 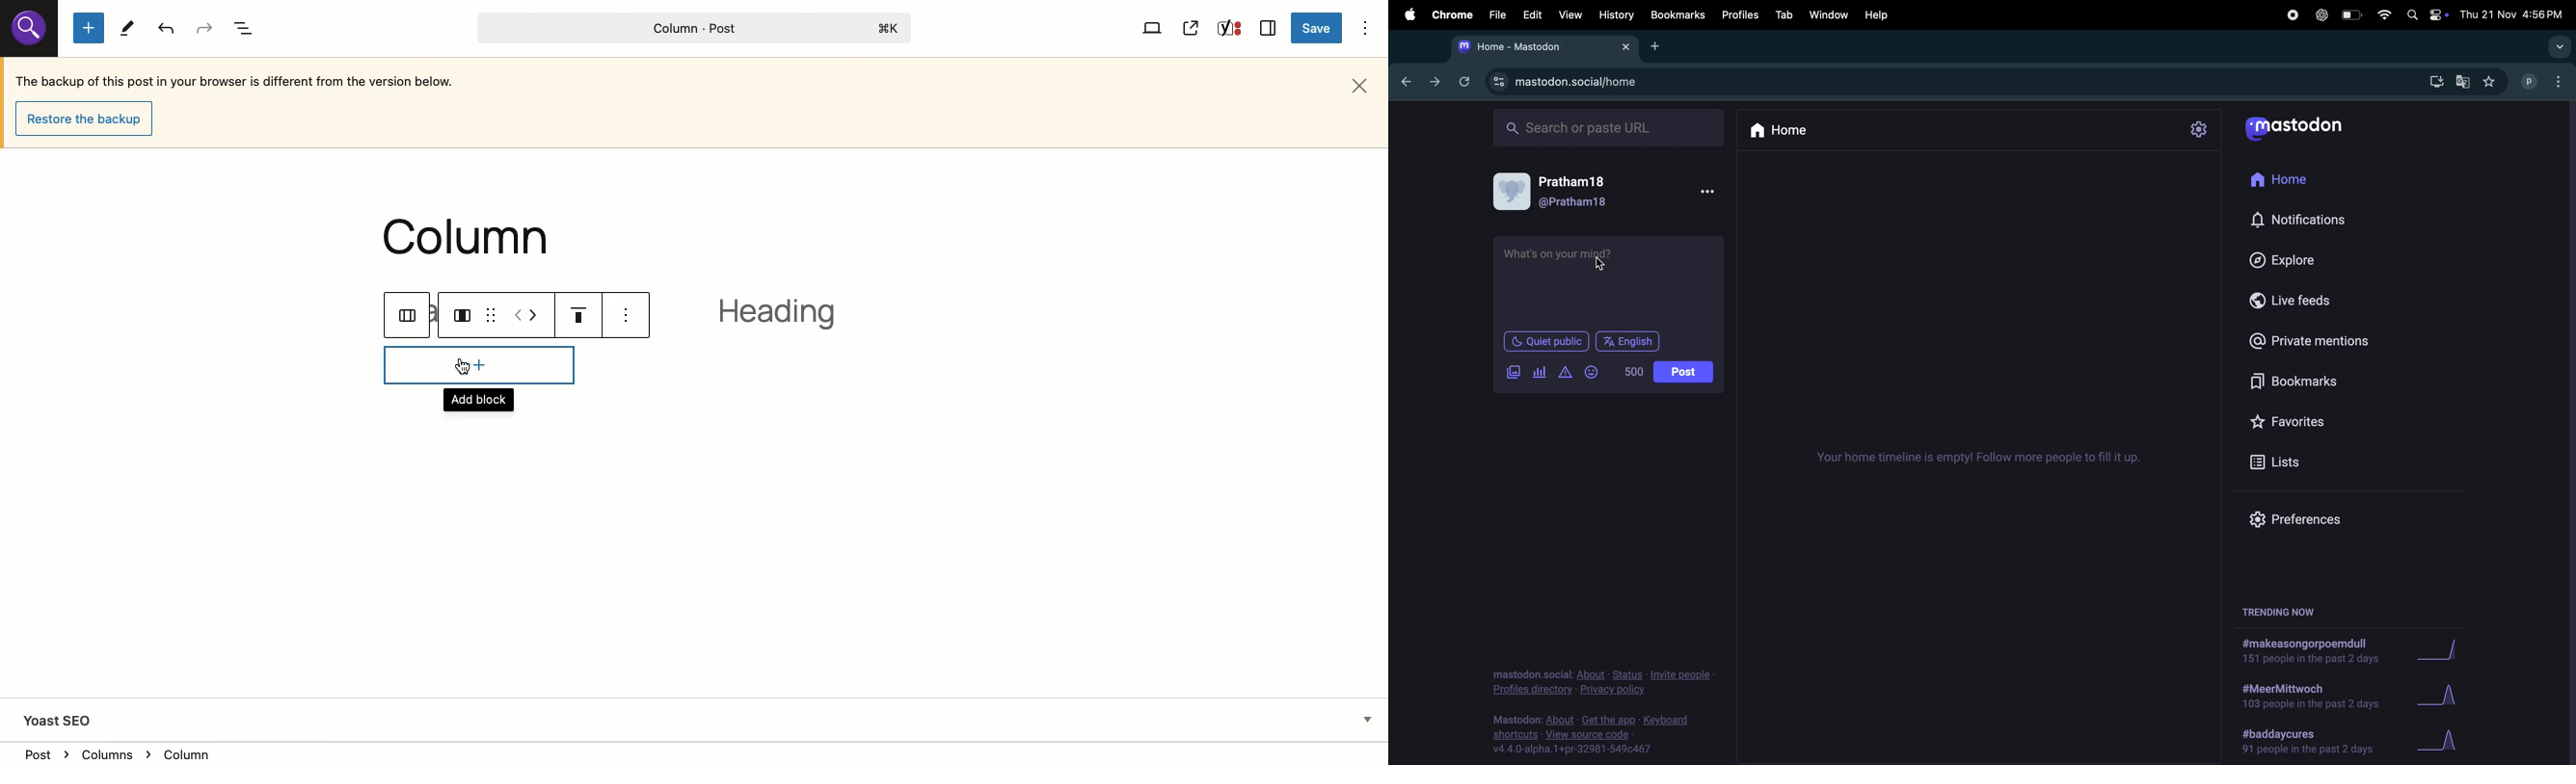 I want to click on treding now, so click(x=2280, y=612).